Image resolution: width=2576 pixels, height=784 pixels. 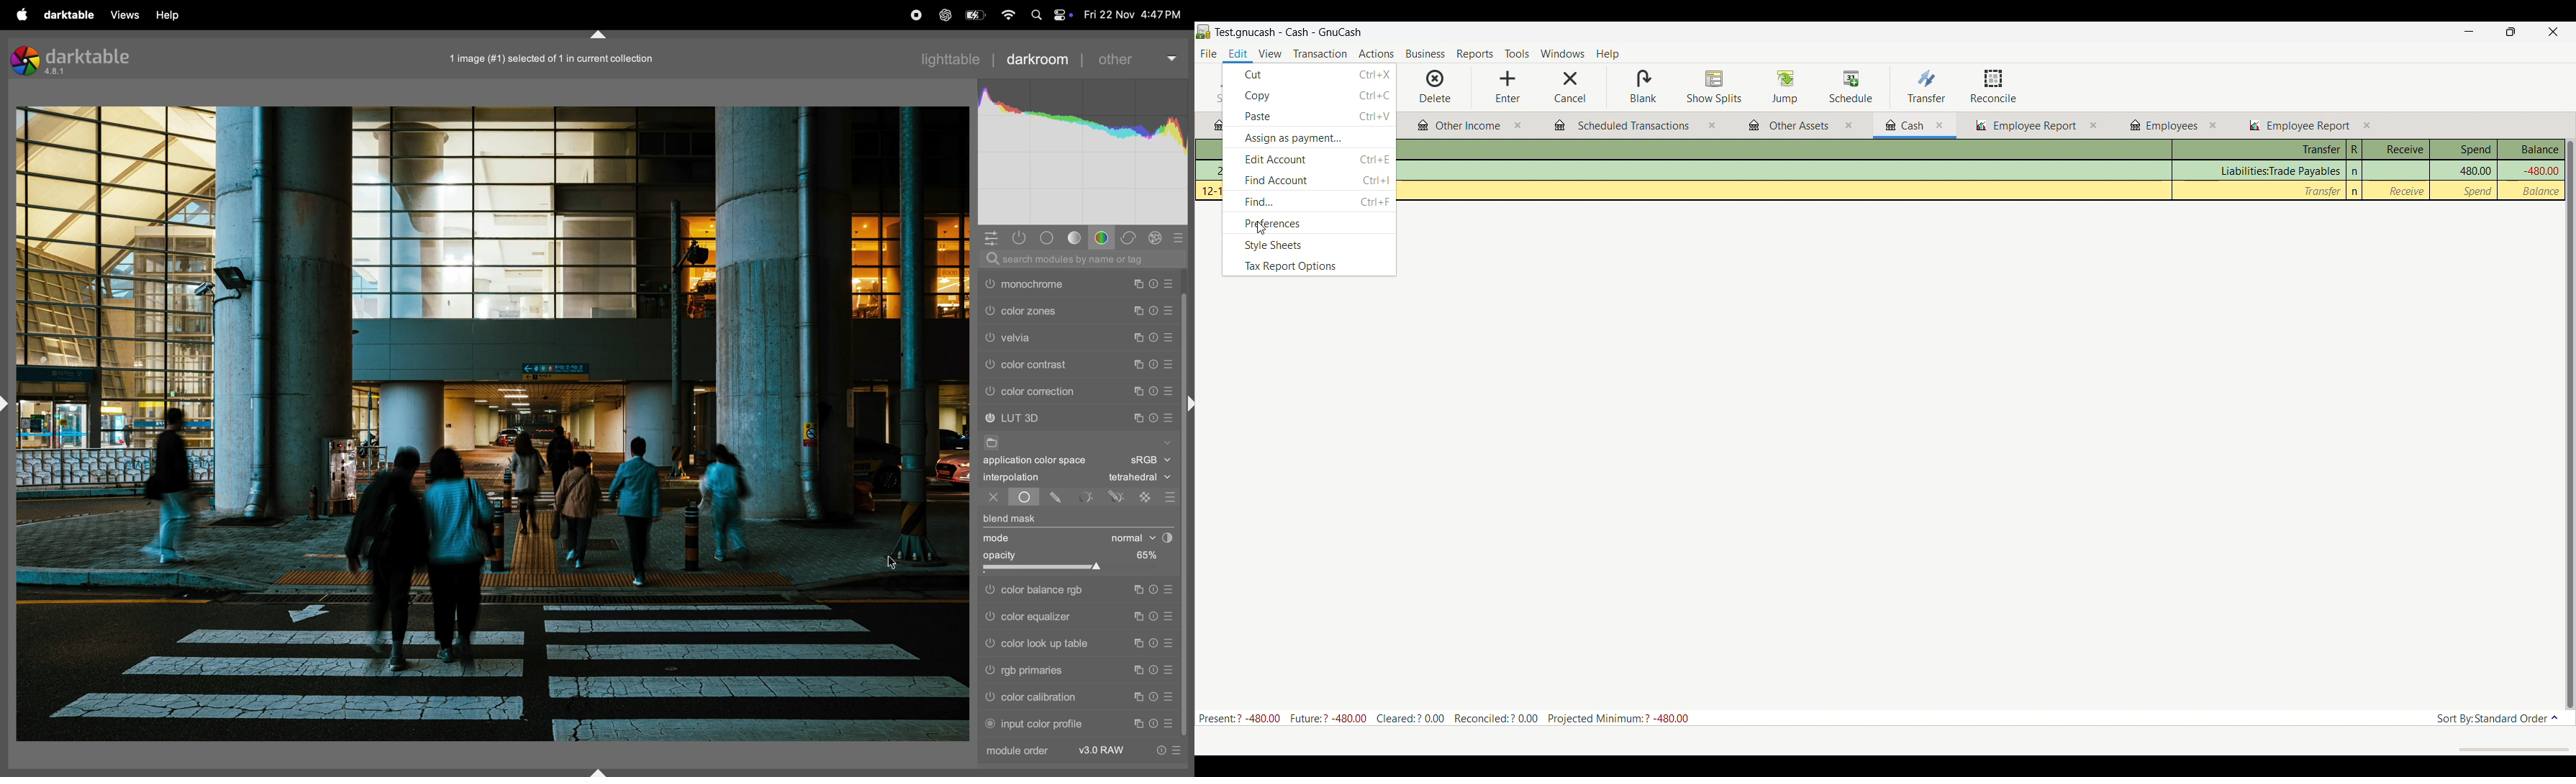 I want to click on Other budgets and reports, so click(x=1790, y=127).